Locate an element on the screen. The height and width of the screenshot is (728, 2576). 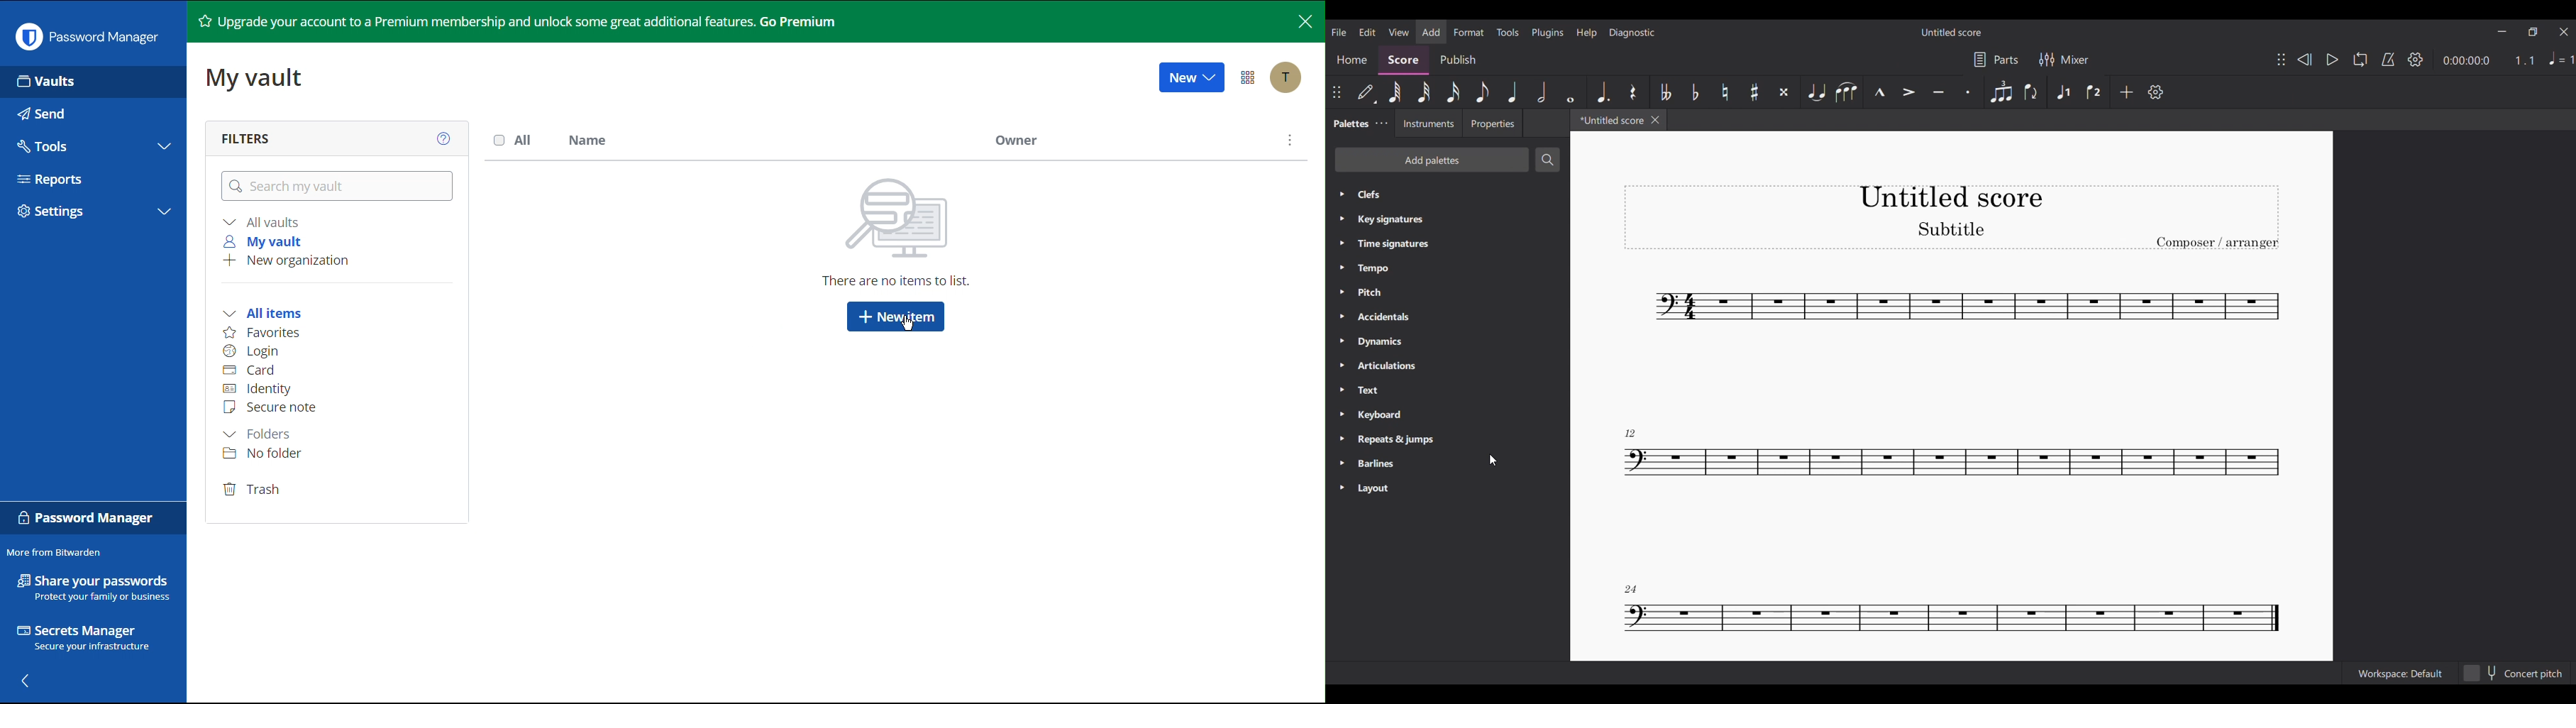
My vault is located at coordinates (265, 242).